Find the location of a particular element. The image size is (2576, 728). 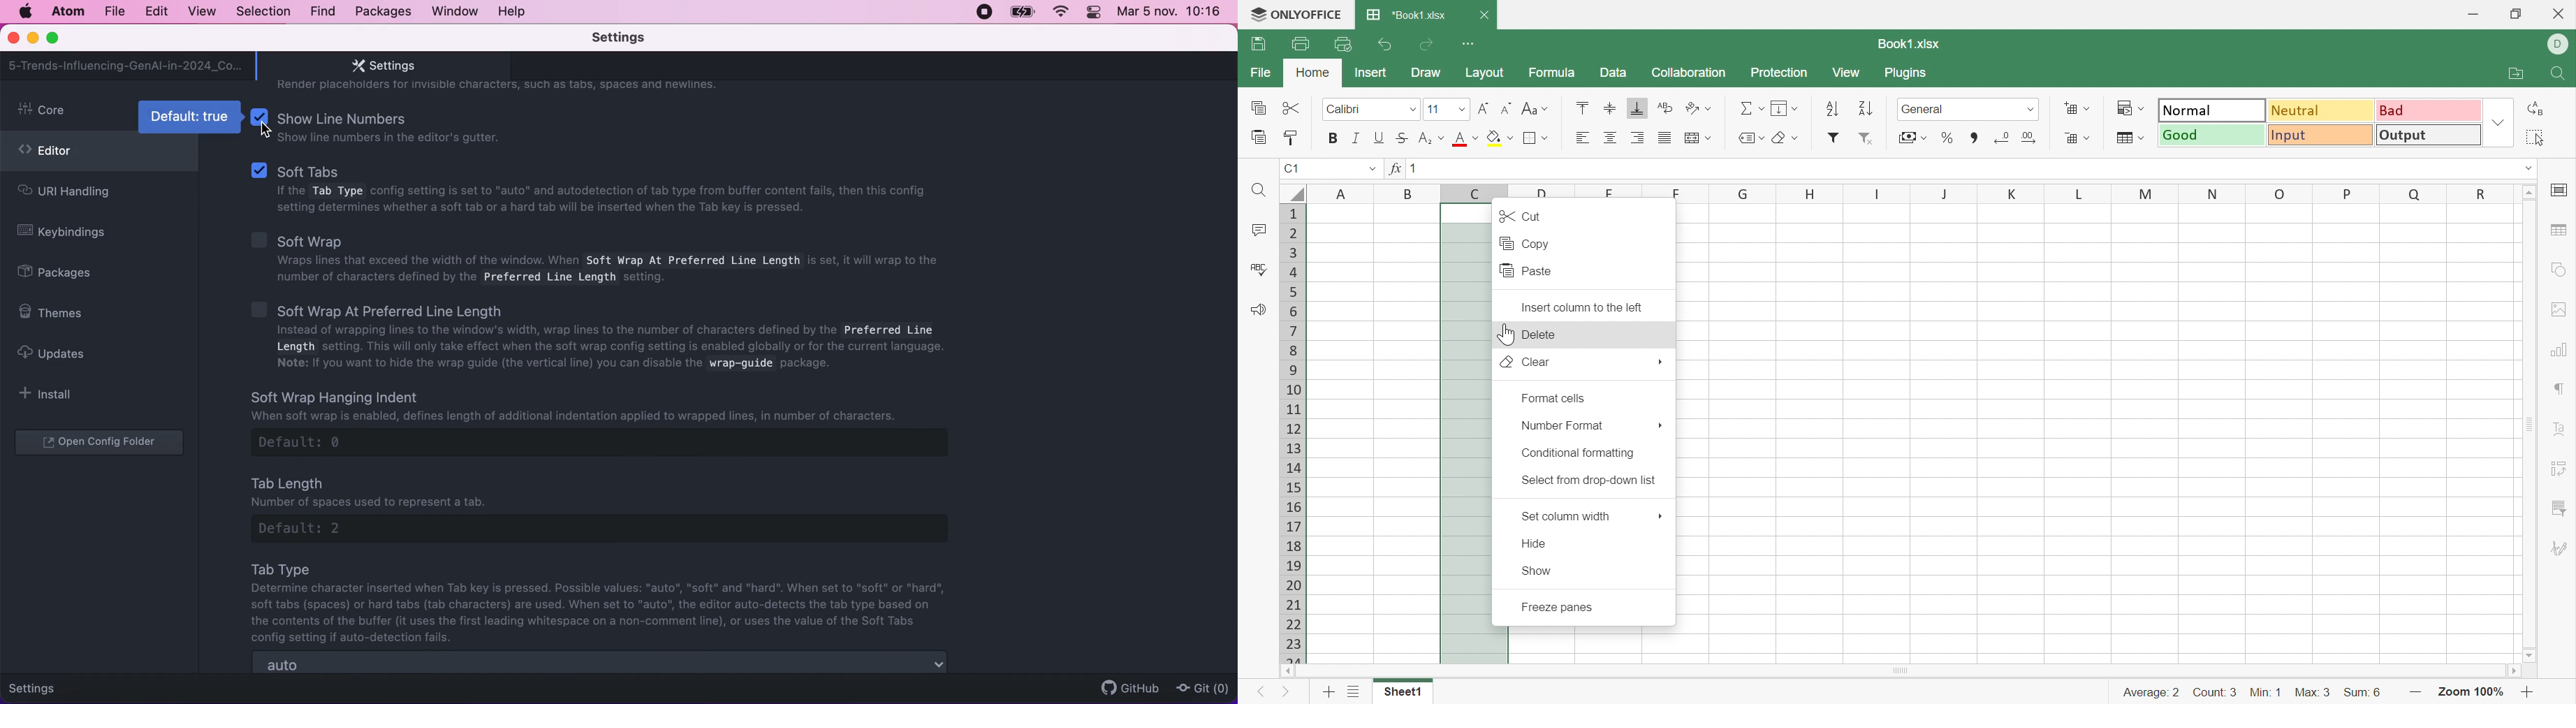

Layout is located at coordinates (1486, 73).